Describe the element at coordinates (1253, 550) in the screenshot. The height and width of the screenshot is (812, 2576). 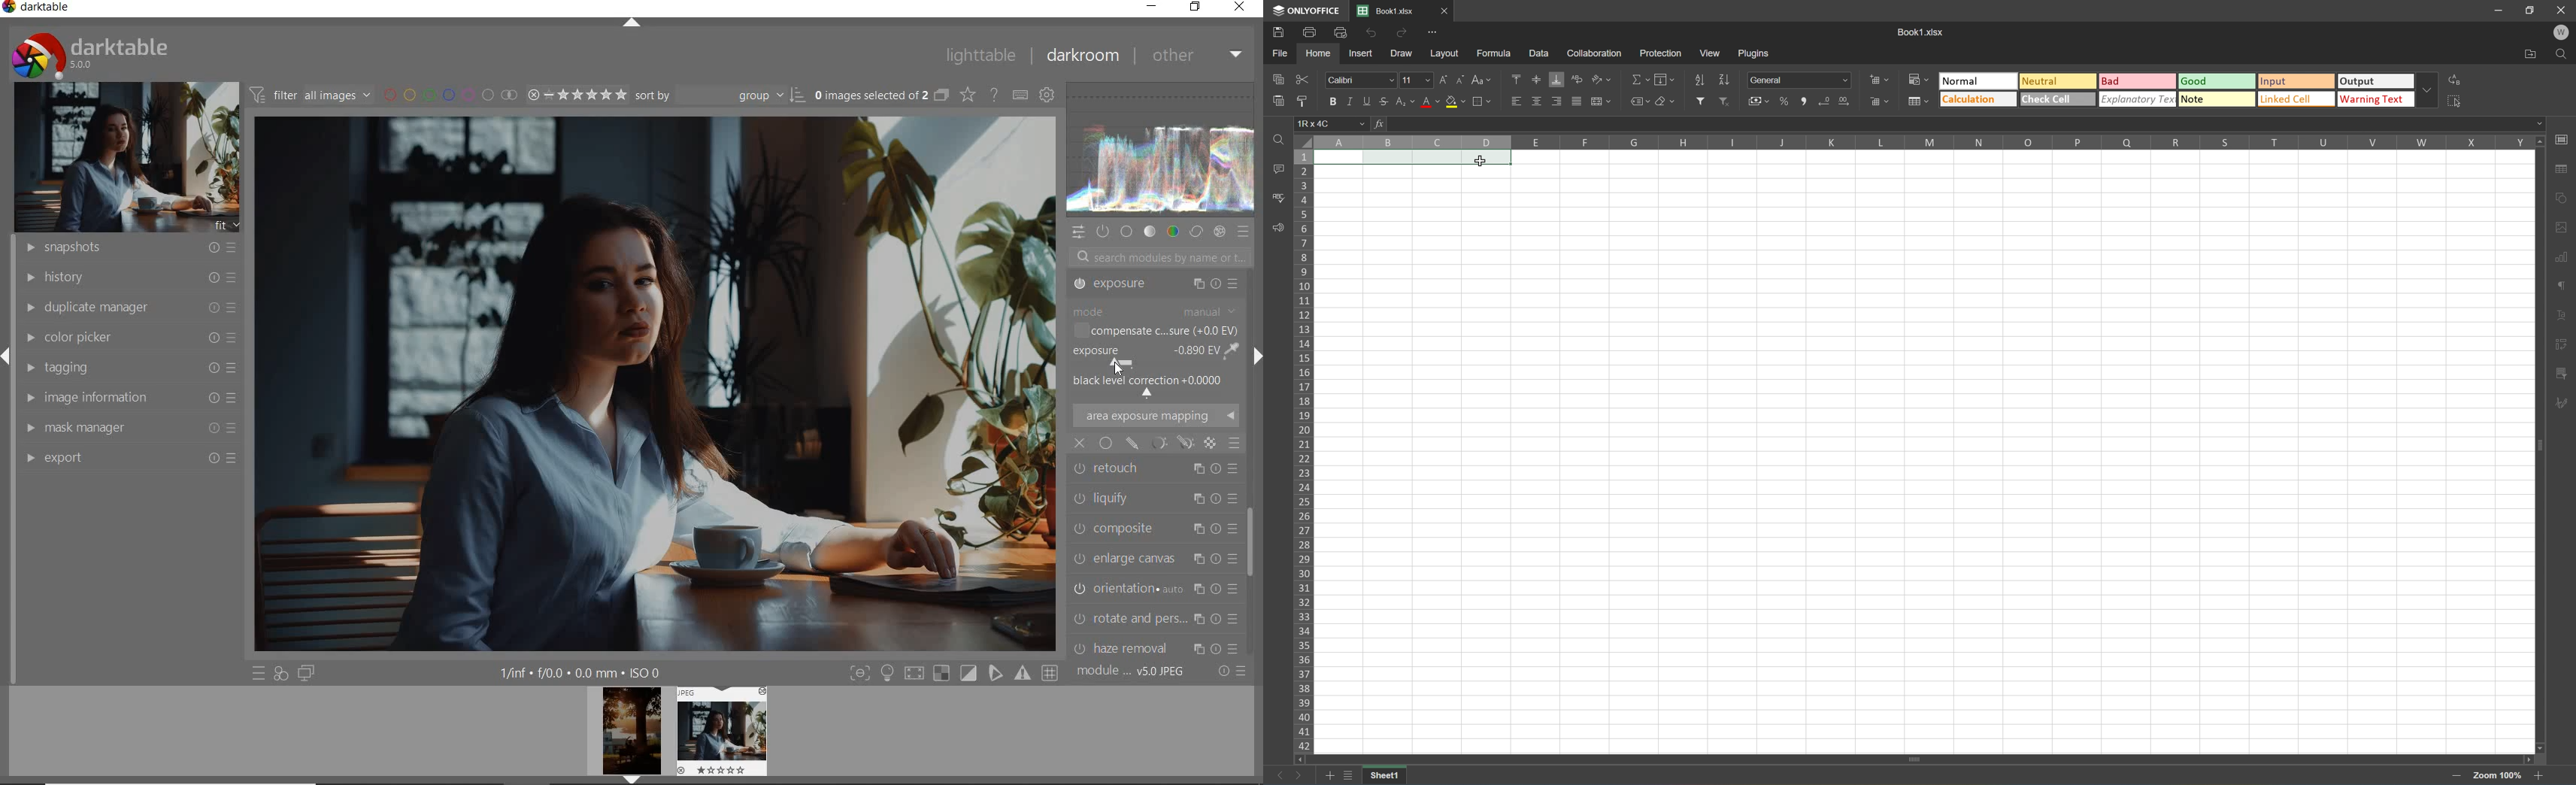
I see `SCROLLBAR` at that location.